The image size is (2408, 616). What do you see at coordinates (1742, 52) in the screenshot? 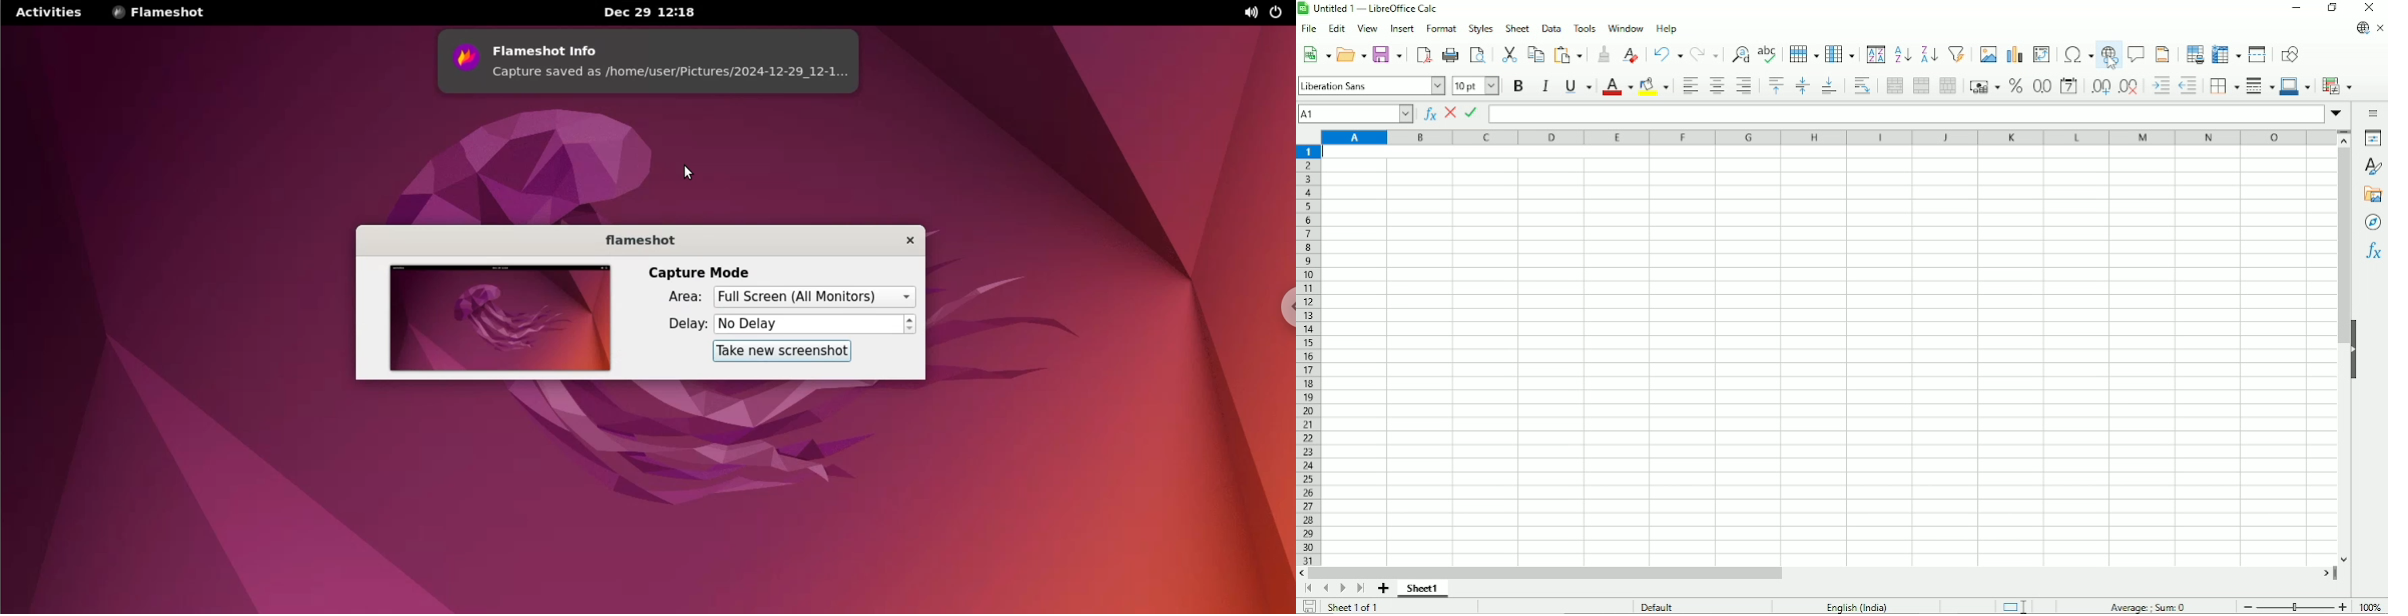
I see `Find and replace` at bounding box center [1742, 52].